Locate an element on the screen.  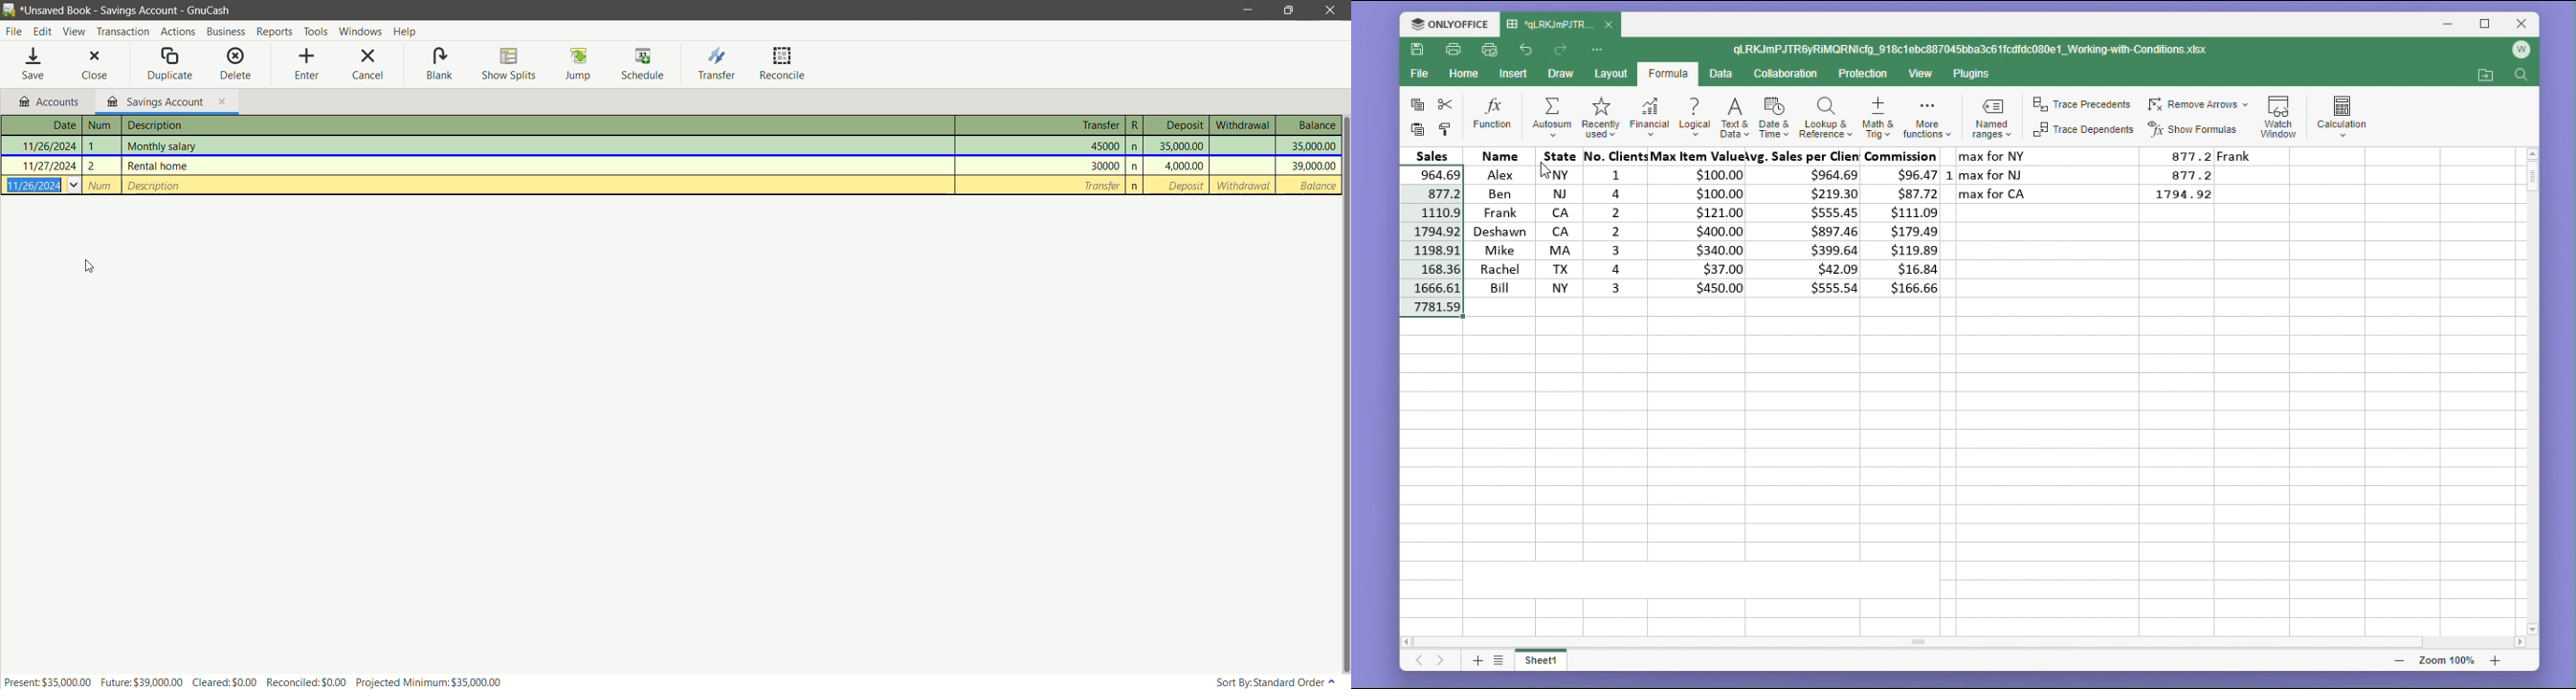
find is located at coordinates (2523, 77).